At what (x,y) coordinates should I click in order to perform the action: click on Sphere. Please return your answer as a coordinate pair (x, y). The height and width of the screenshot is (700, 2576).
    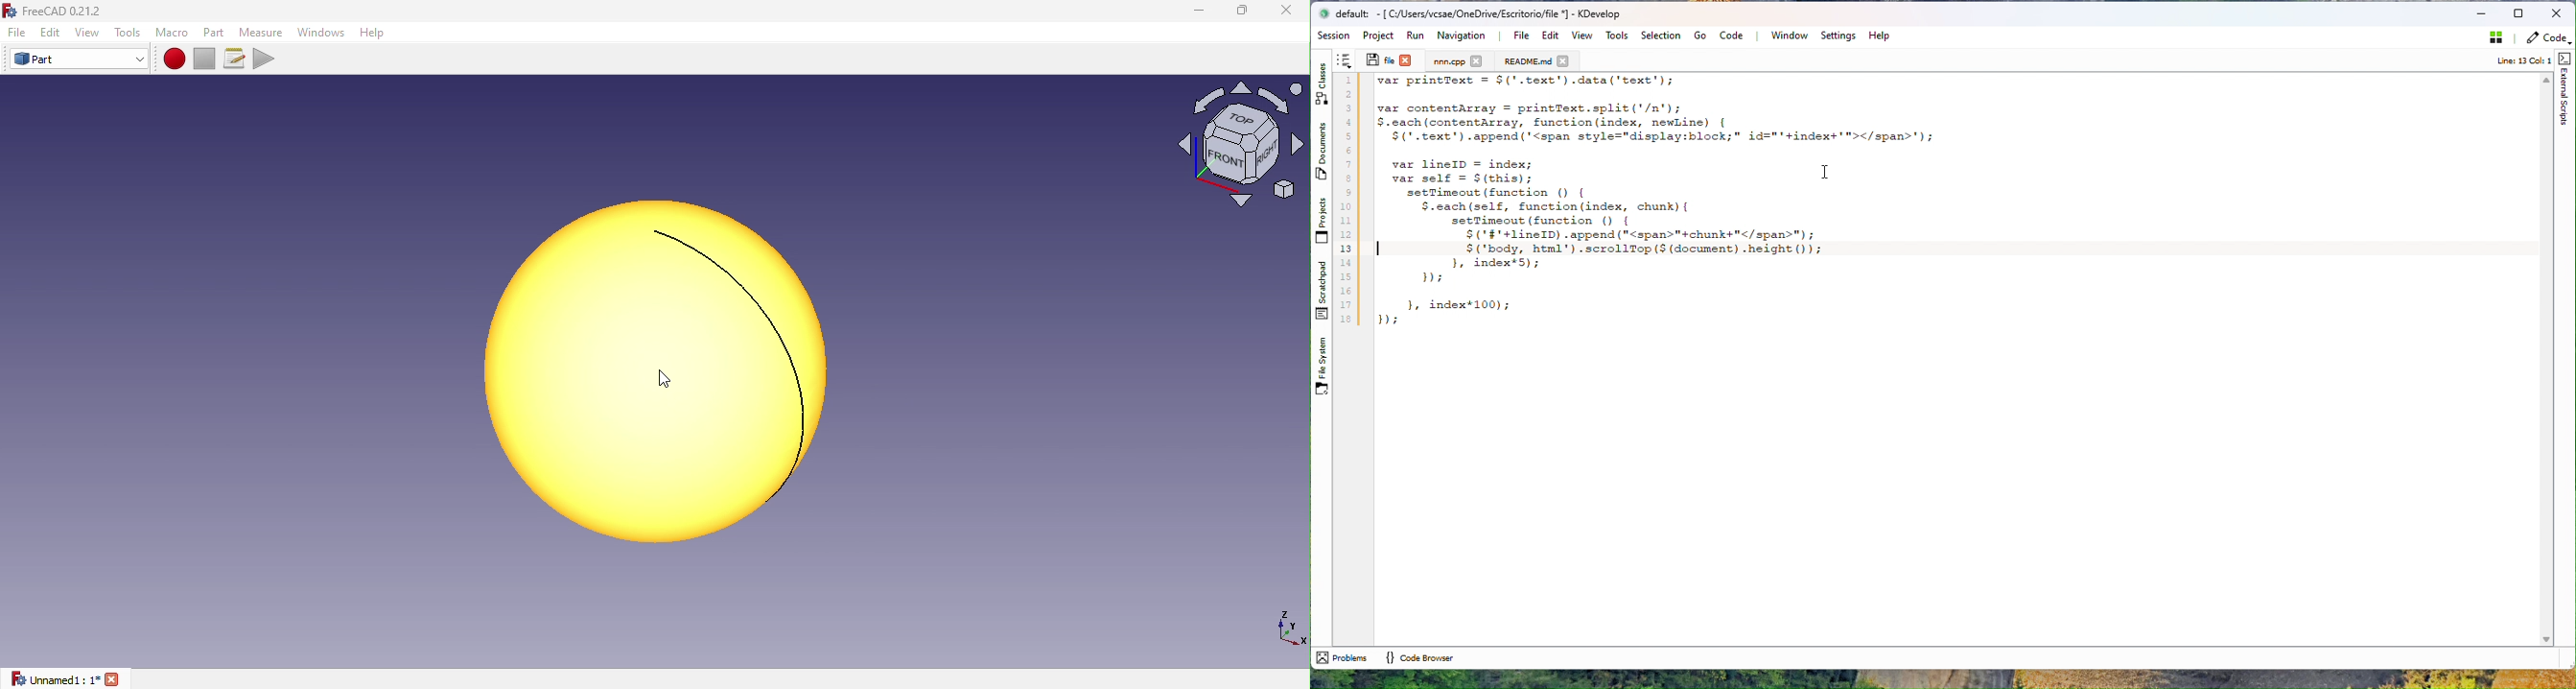
    Looking at the image, I should click on (643, 371).